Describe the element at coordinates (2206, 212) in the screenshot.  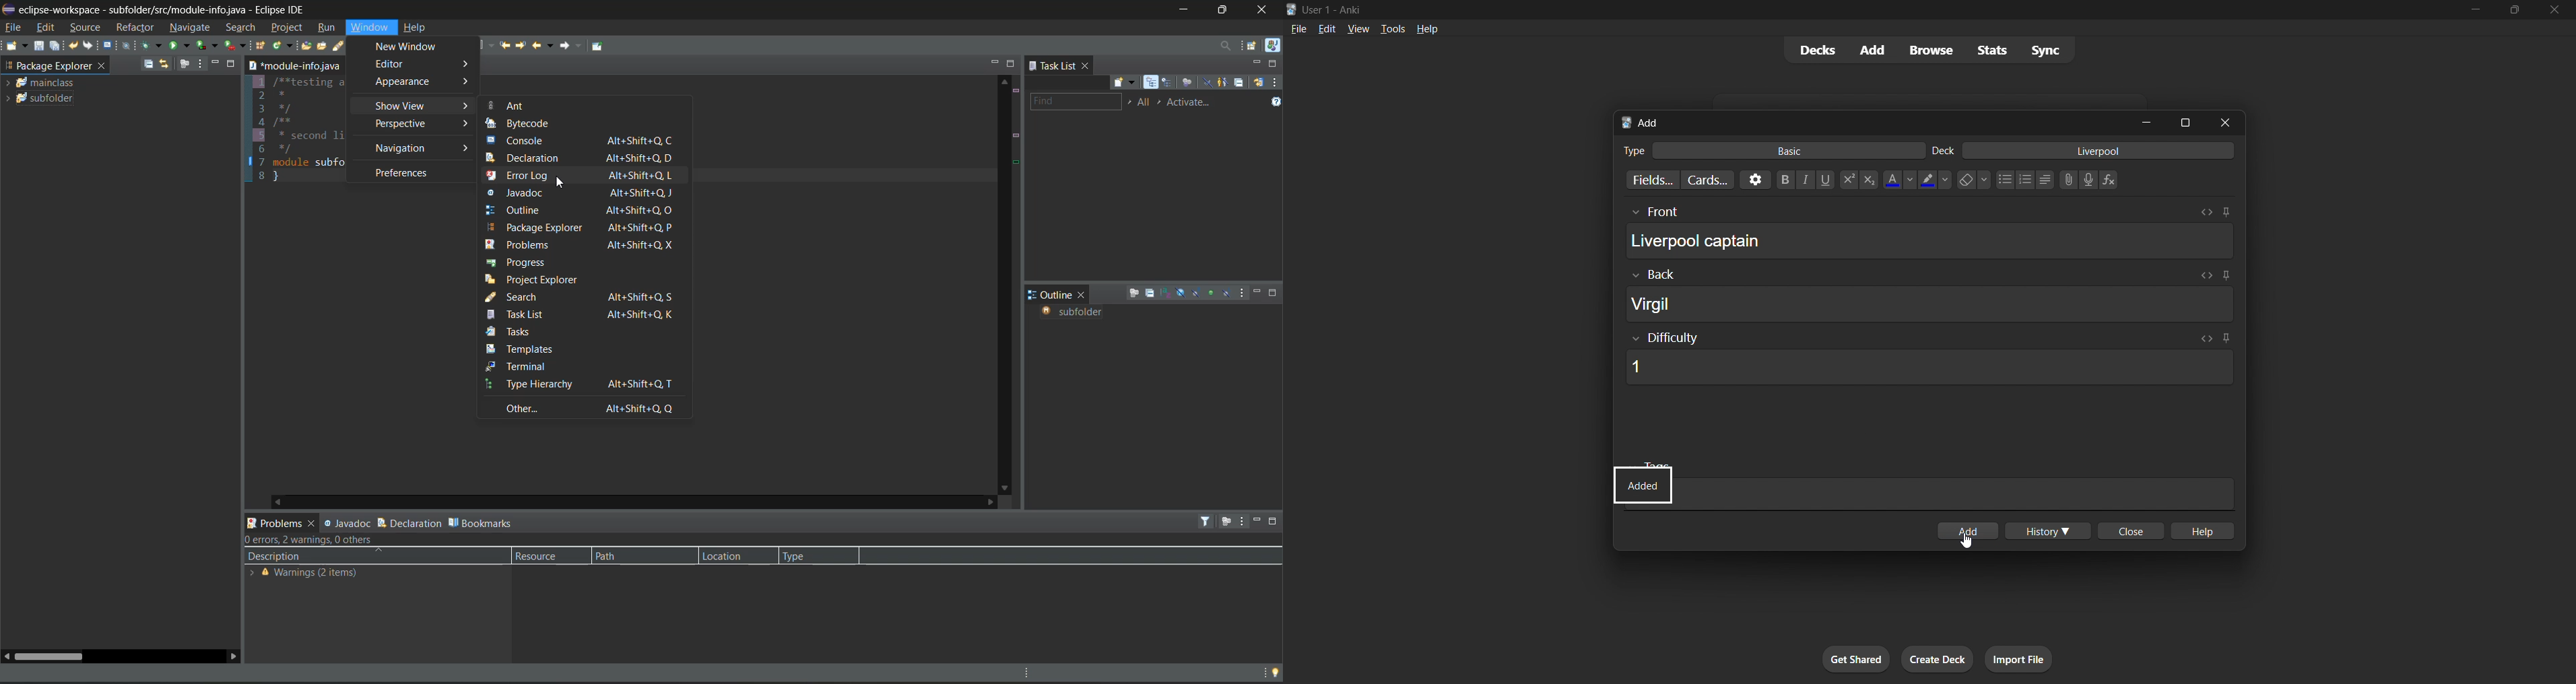
I see `Toggle HTML editor` at that location.